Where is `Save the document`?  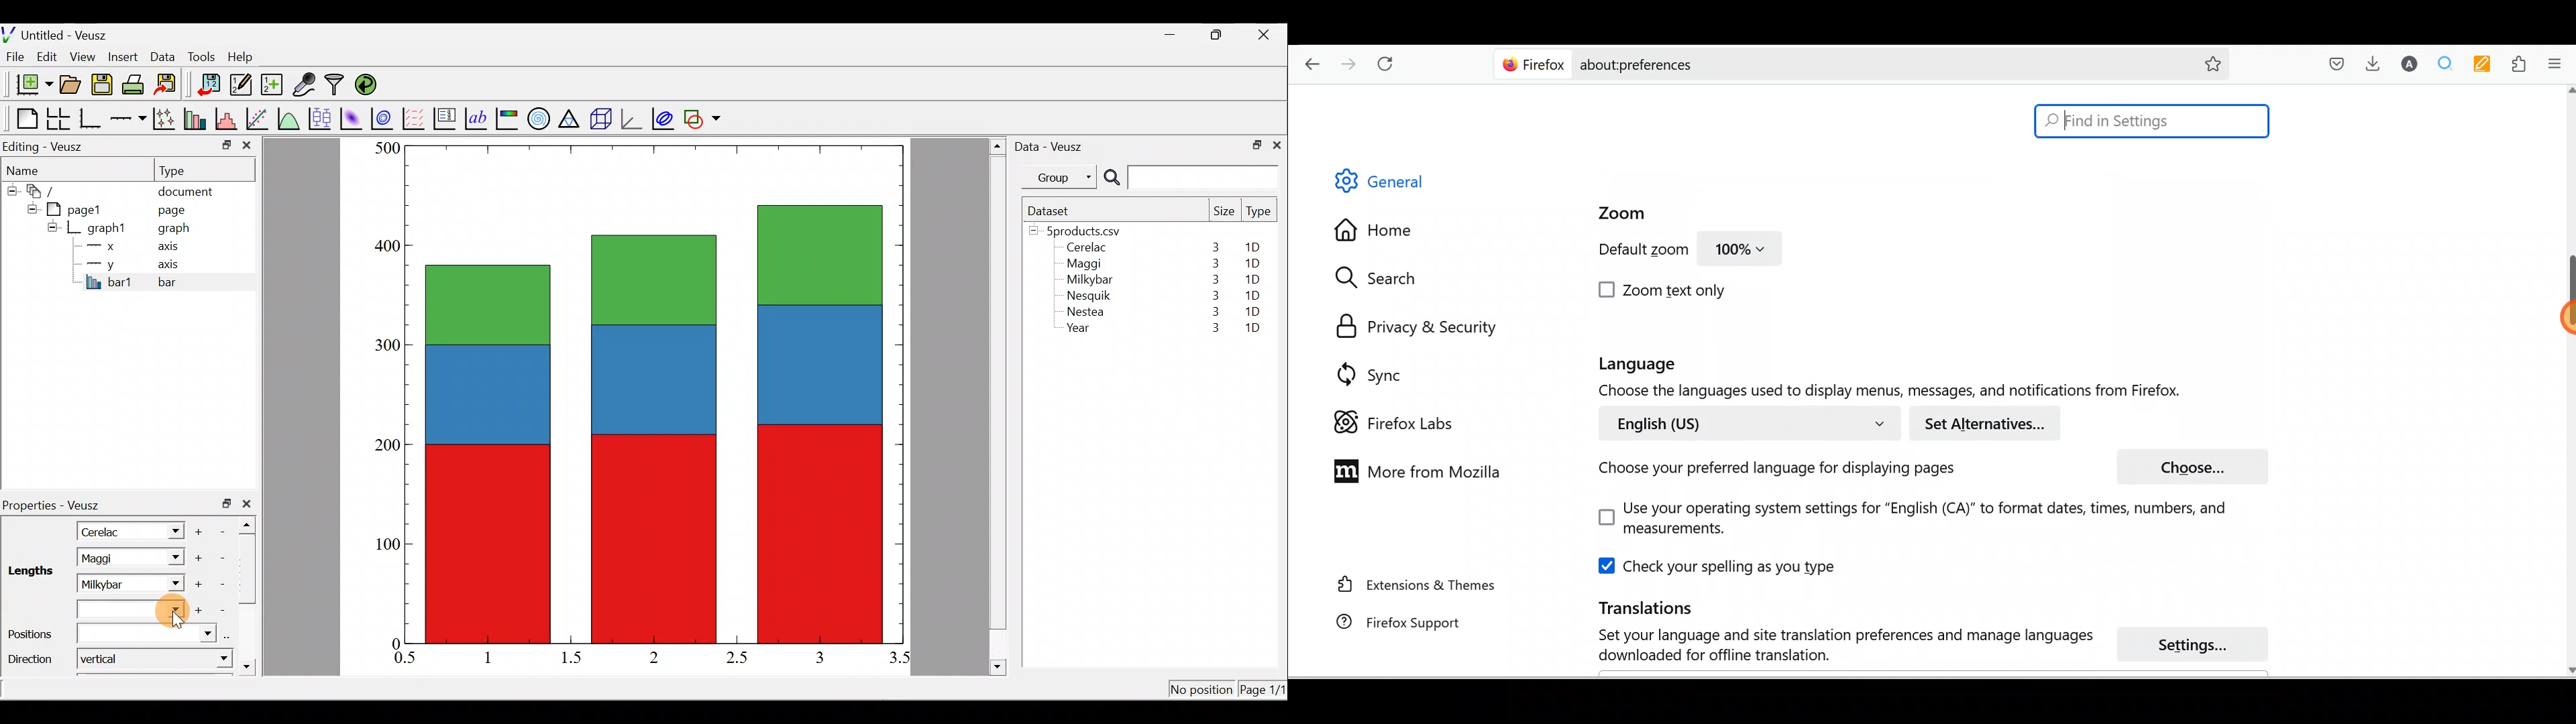
Save the document is located at coordinates (103, 87).